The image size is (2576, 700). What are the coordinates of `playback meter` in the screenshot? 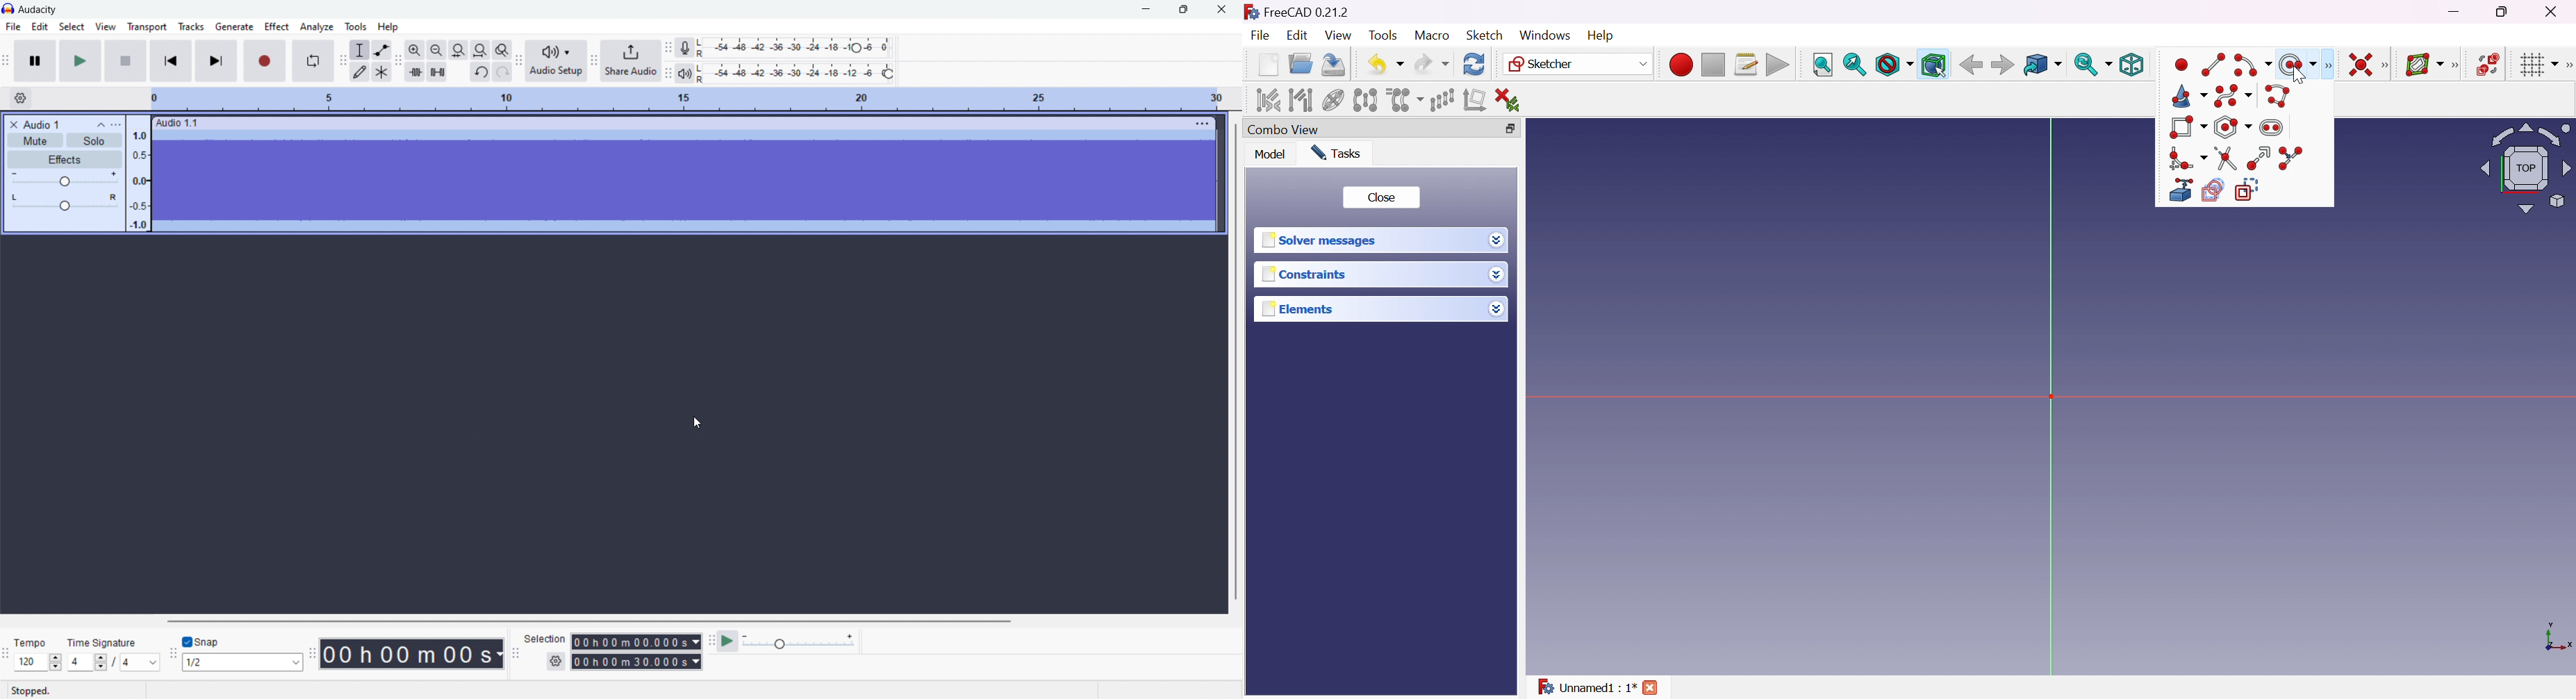 It's located at (799, 641).